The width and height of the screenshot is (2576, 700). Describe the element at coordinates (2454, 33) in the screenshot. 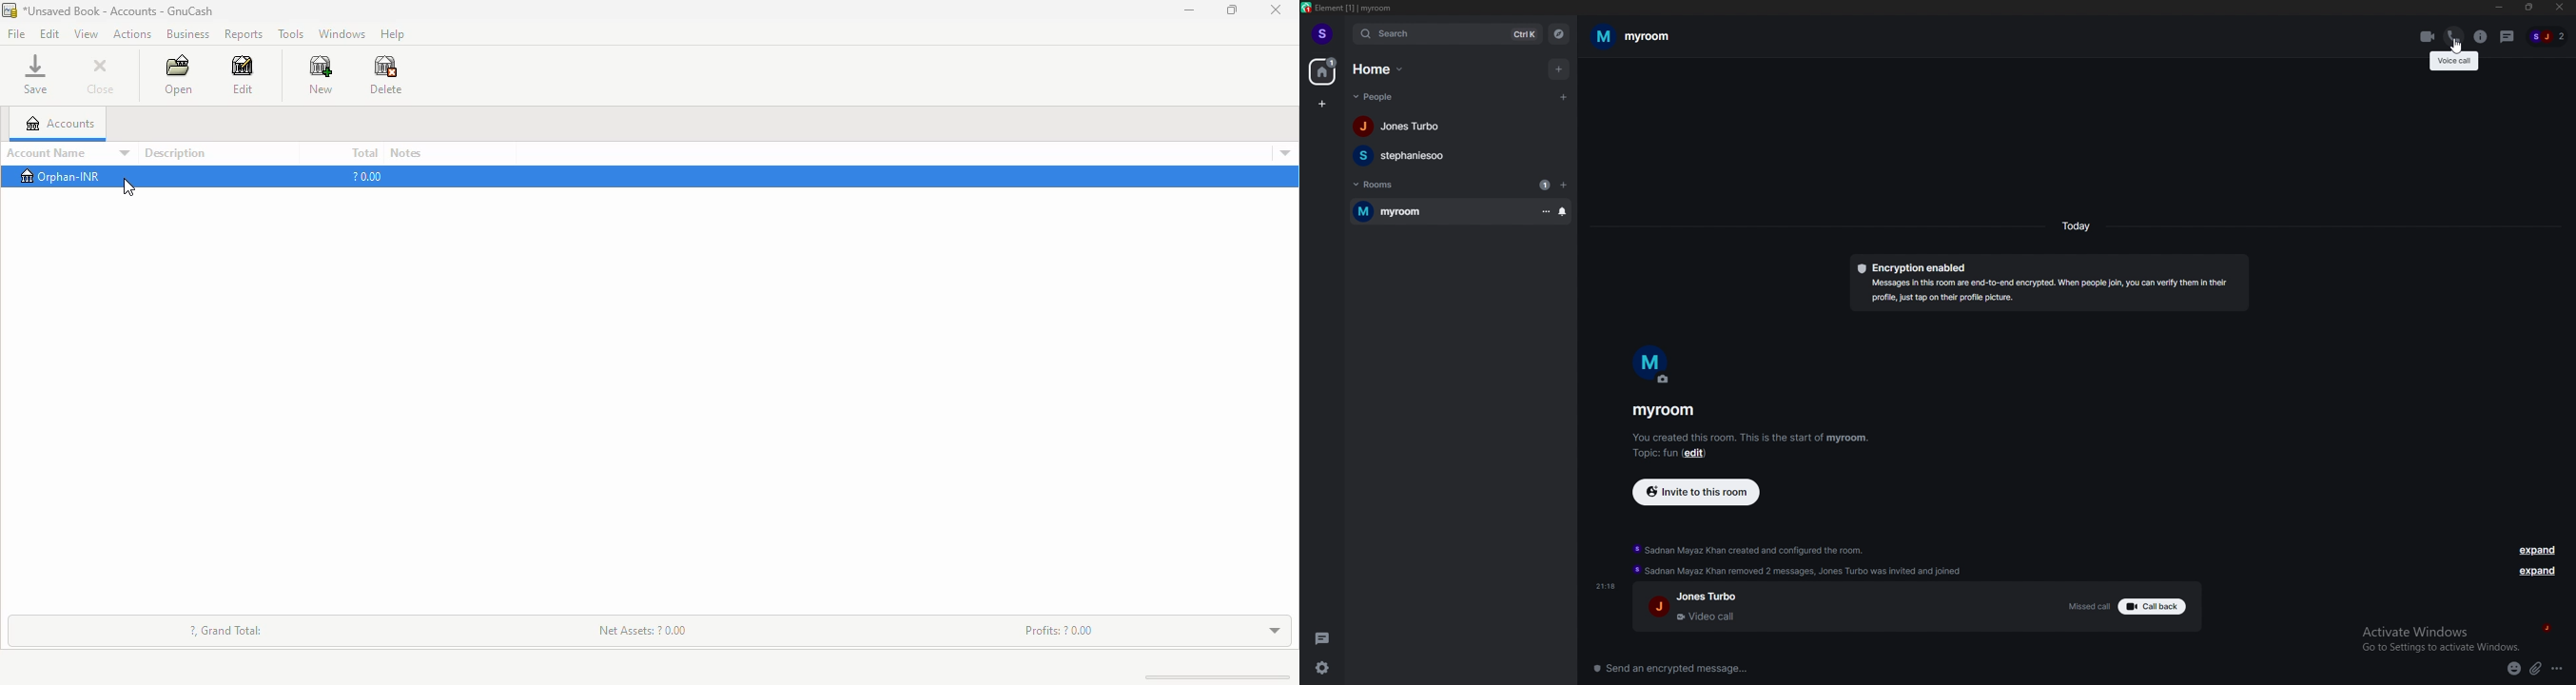

I see `voice call` at that location.